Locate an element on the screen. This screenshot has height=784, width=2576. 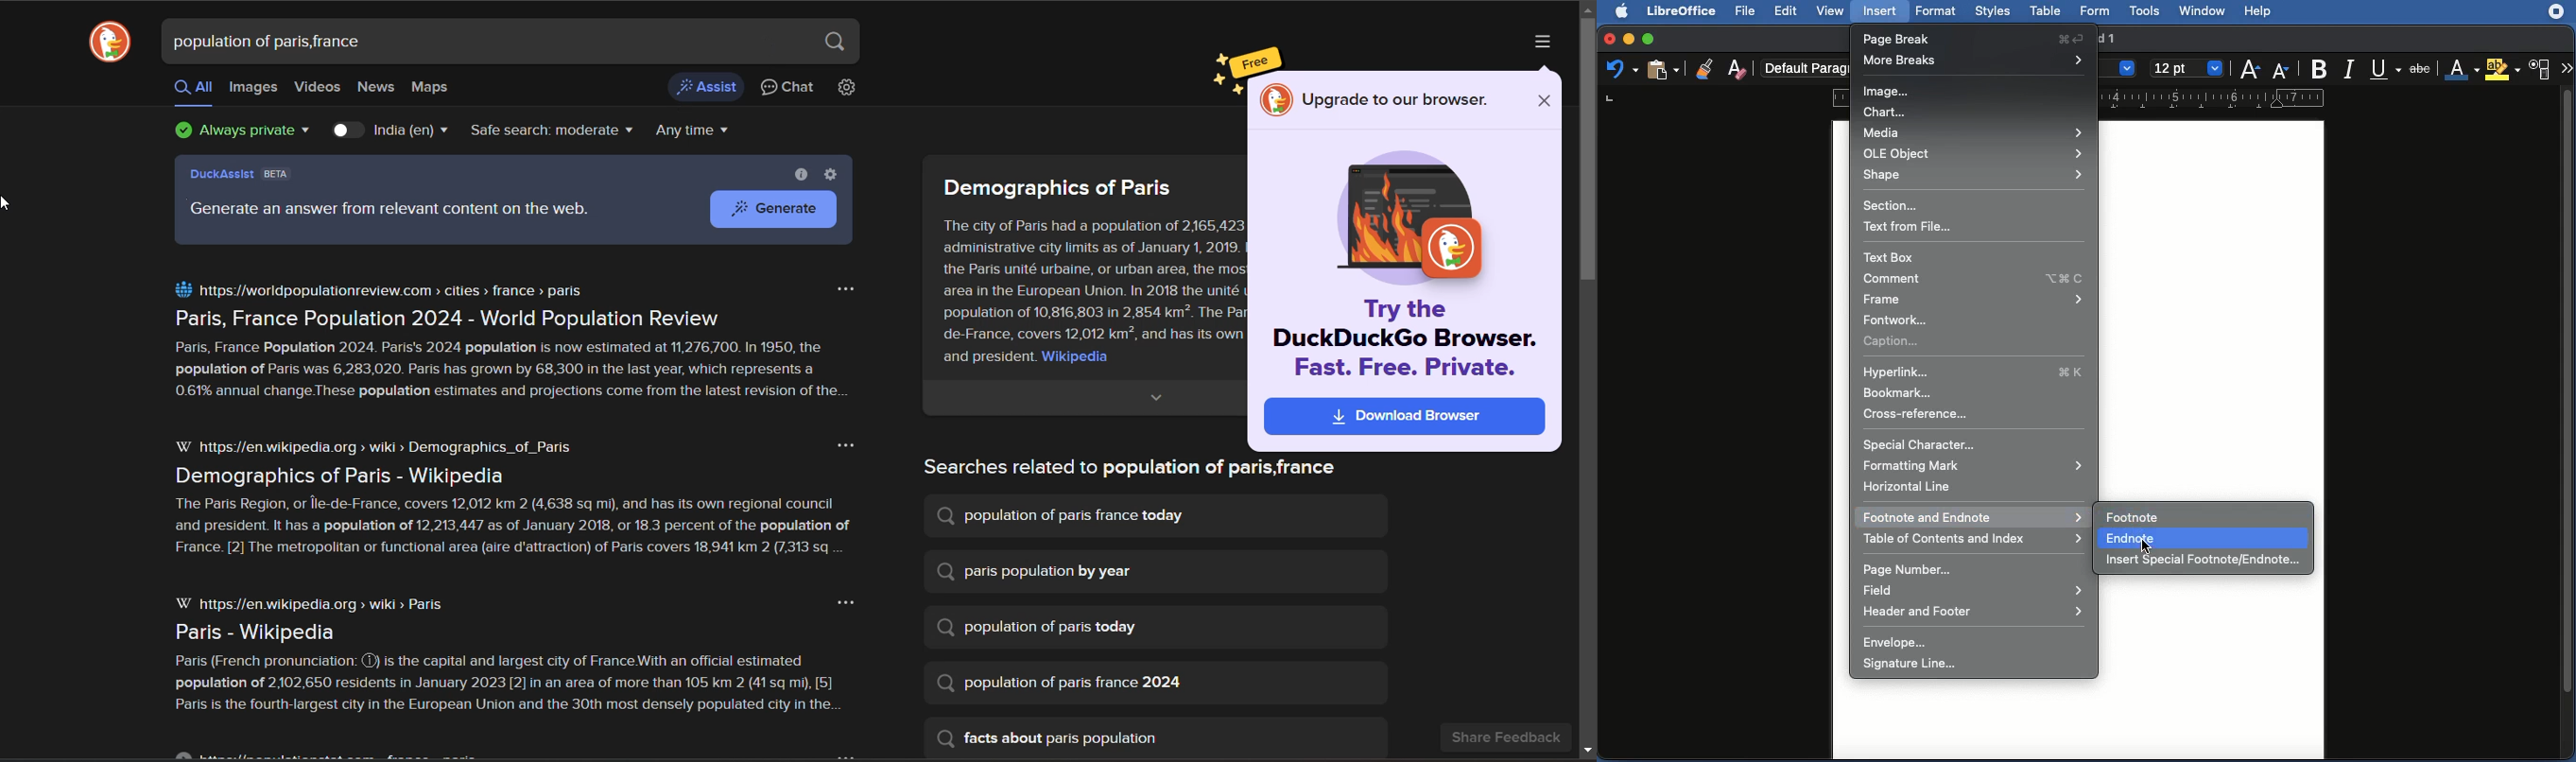
paris population by year is located at coordinates (1036, 572).